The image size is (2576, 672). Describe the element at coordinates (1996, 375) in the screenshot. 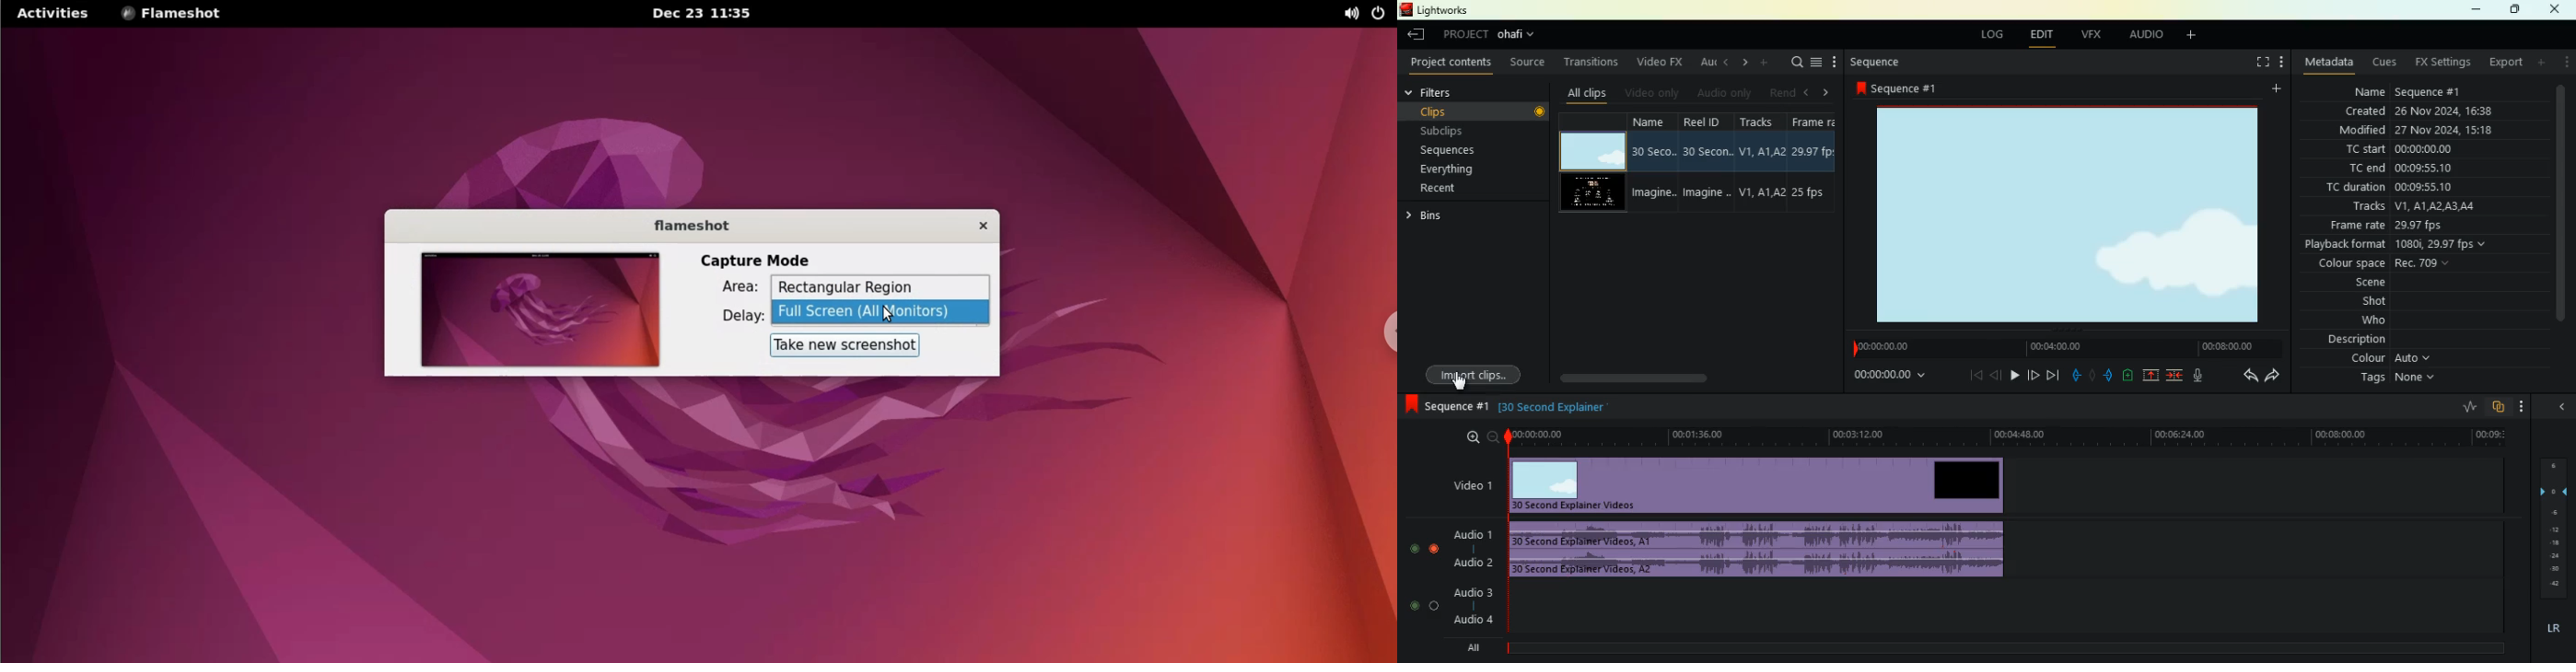

I see `back` at that location.